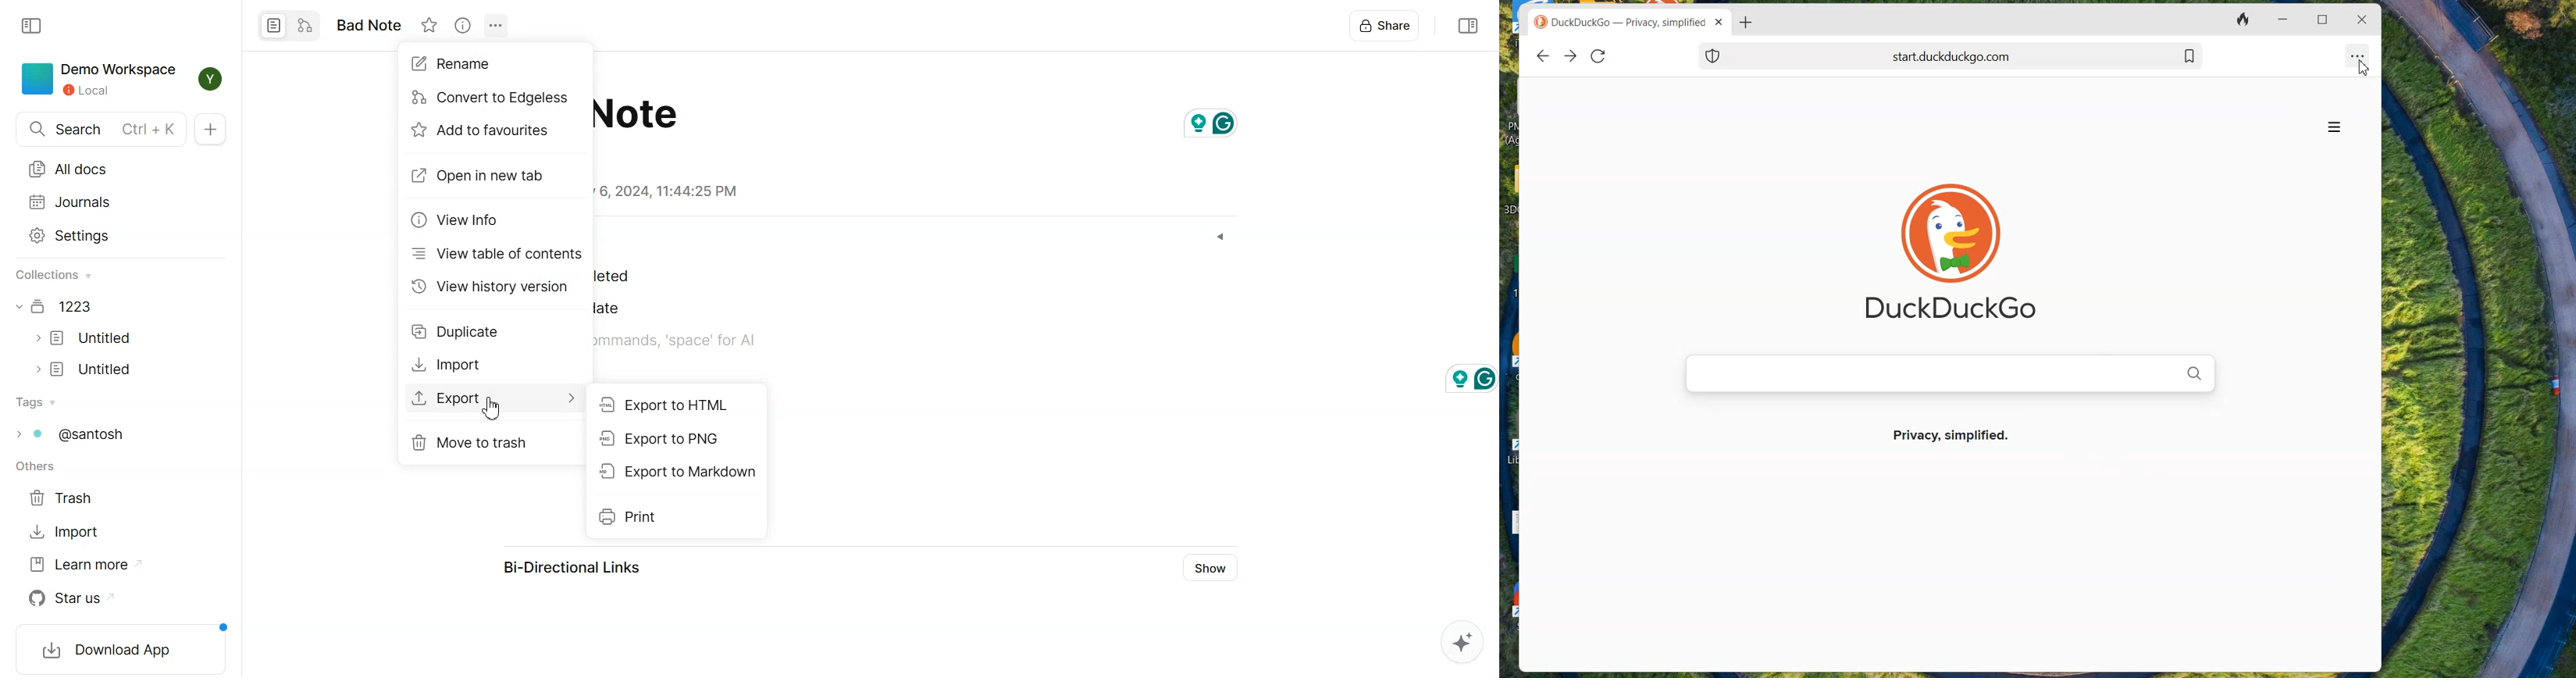 The width and height of the screenshot is (2576, 700). I want to click on options, so click(2333, 128).